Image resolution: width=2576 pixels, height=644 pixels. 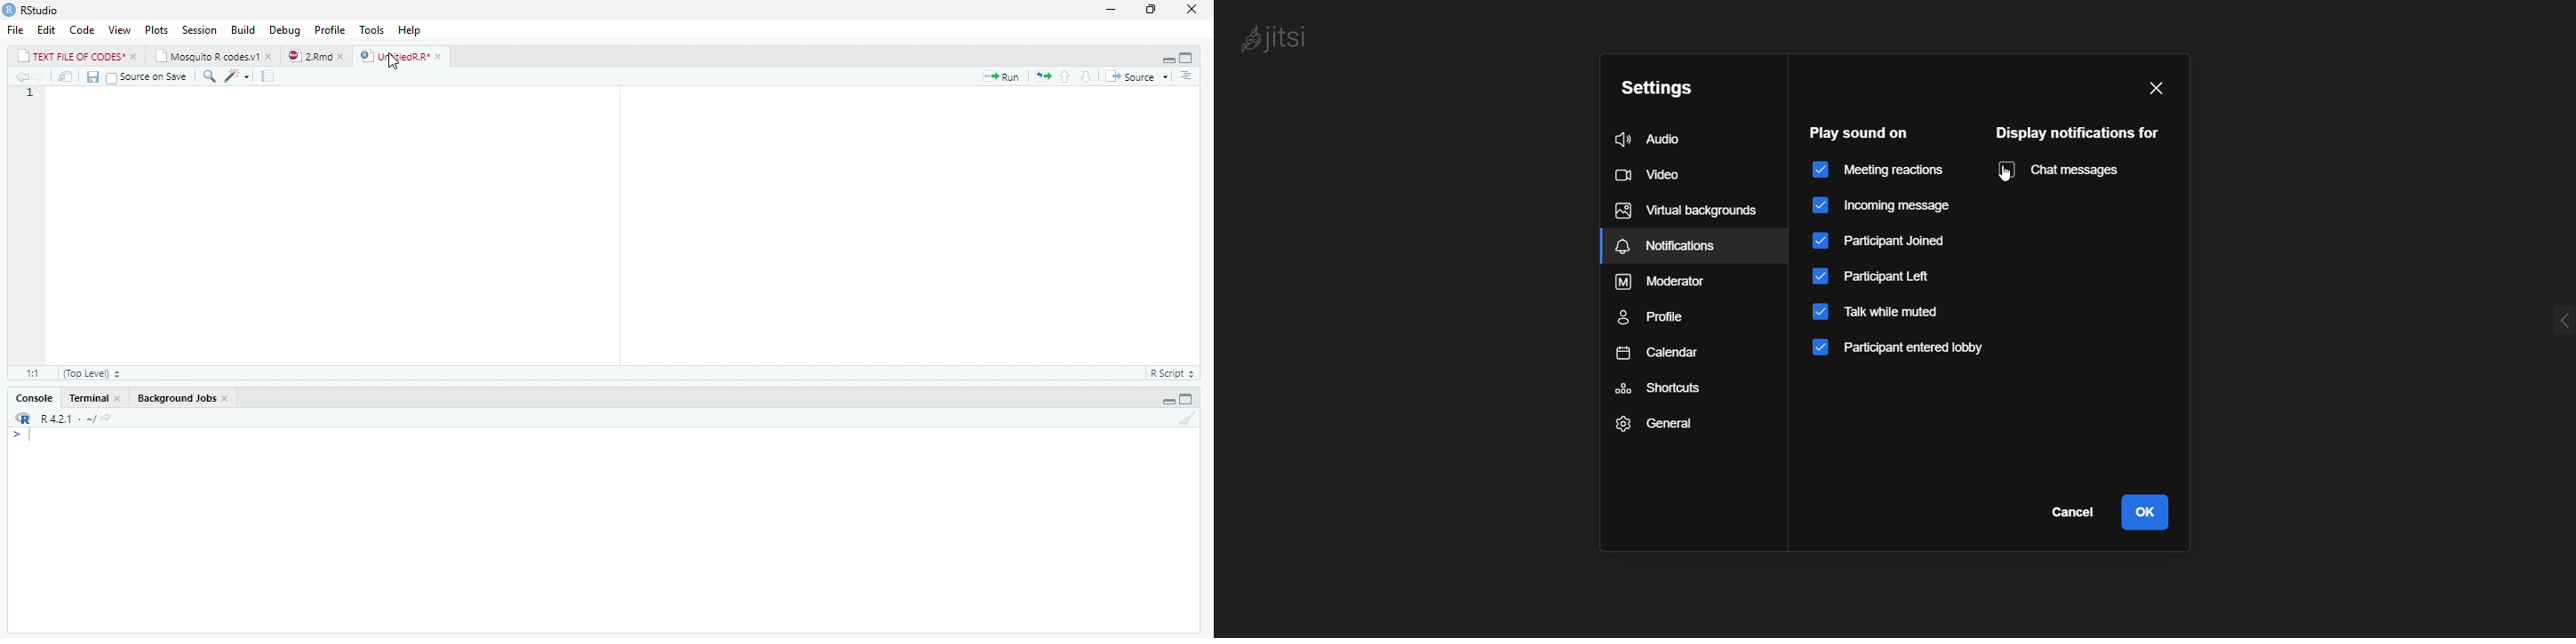 I want to click on TEXT FILE OF CODES*, so click(x=76, y=56).